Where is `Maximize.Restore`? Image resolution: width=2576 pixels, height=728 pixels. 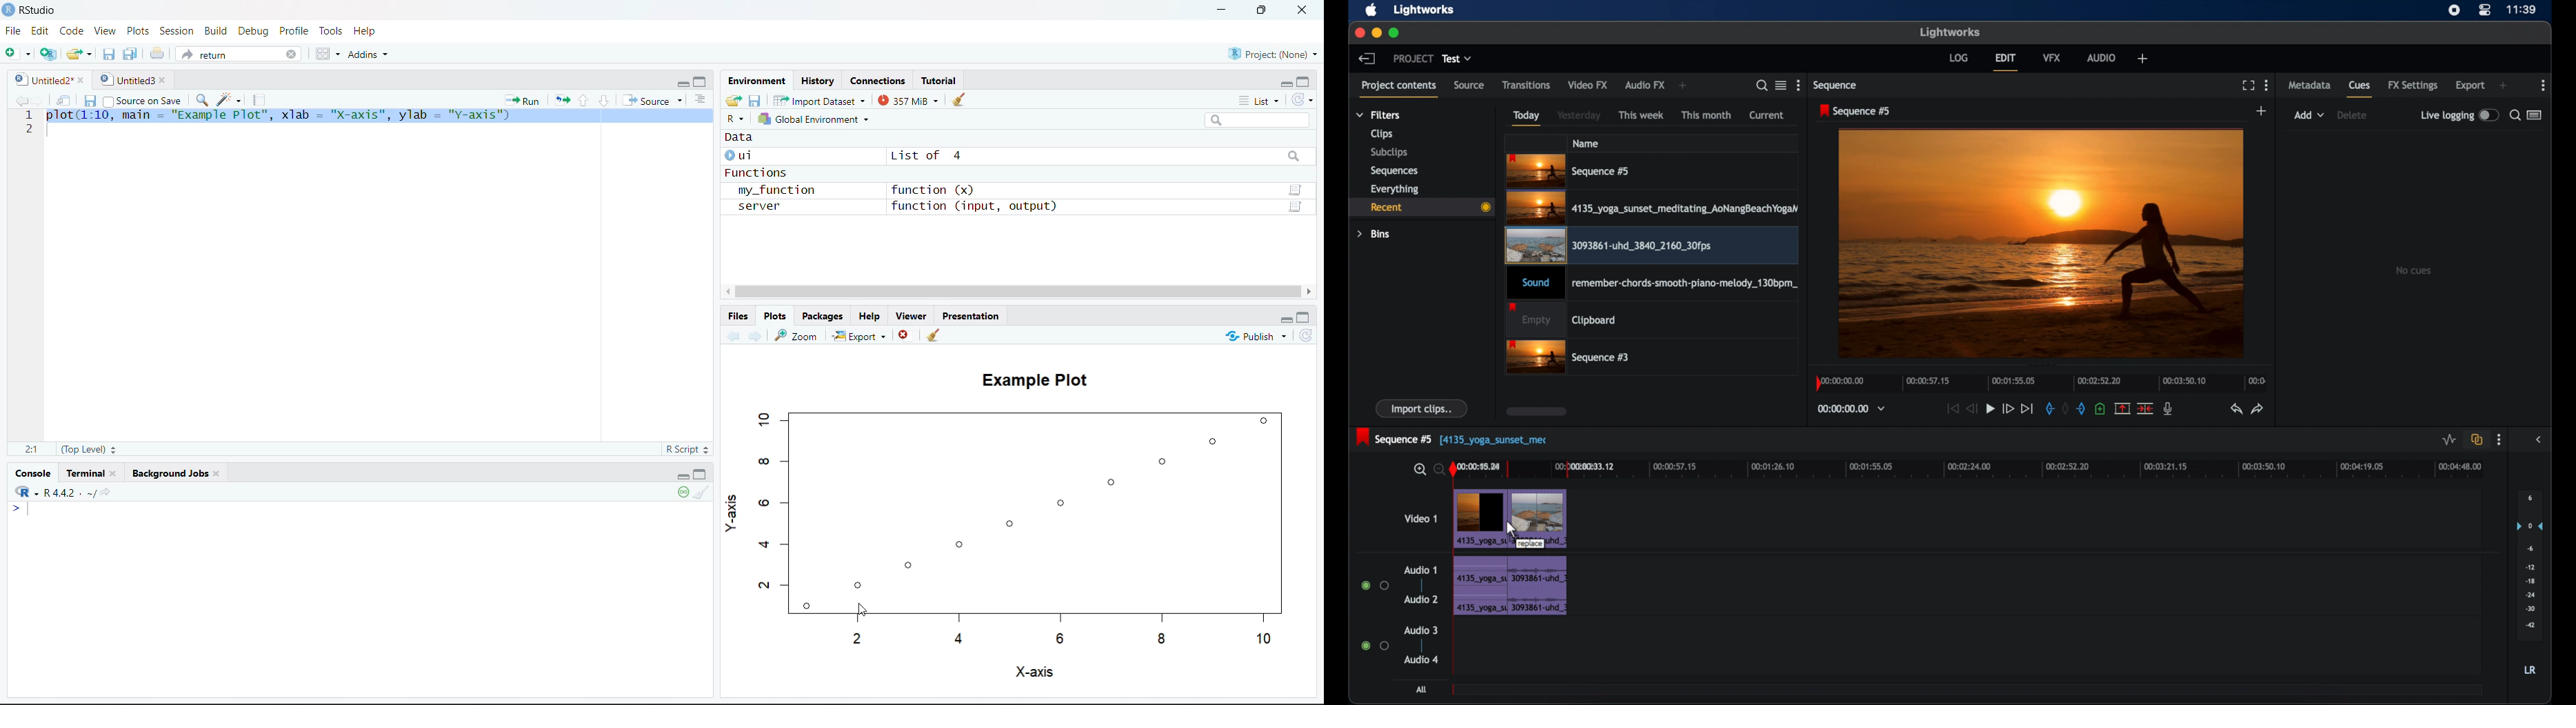
Maximize.Restore is located at coordinates (701, 80).